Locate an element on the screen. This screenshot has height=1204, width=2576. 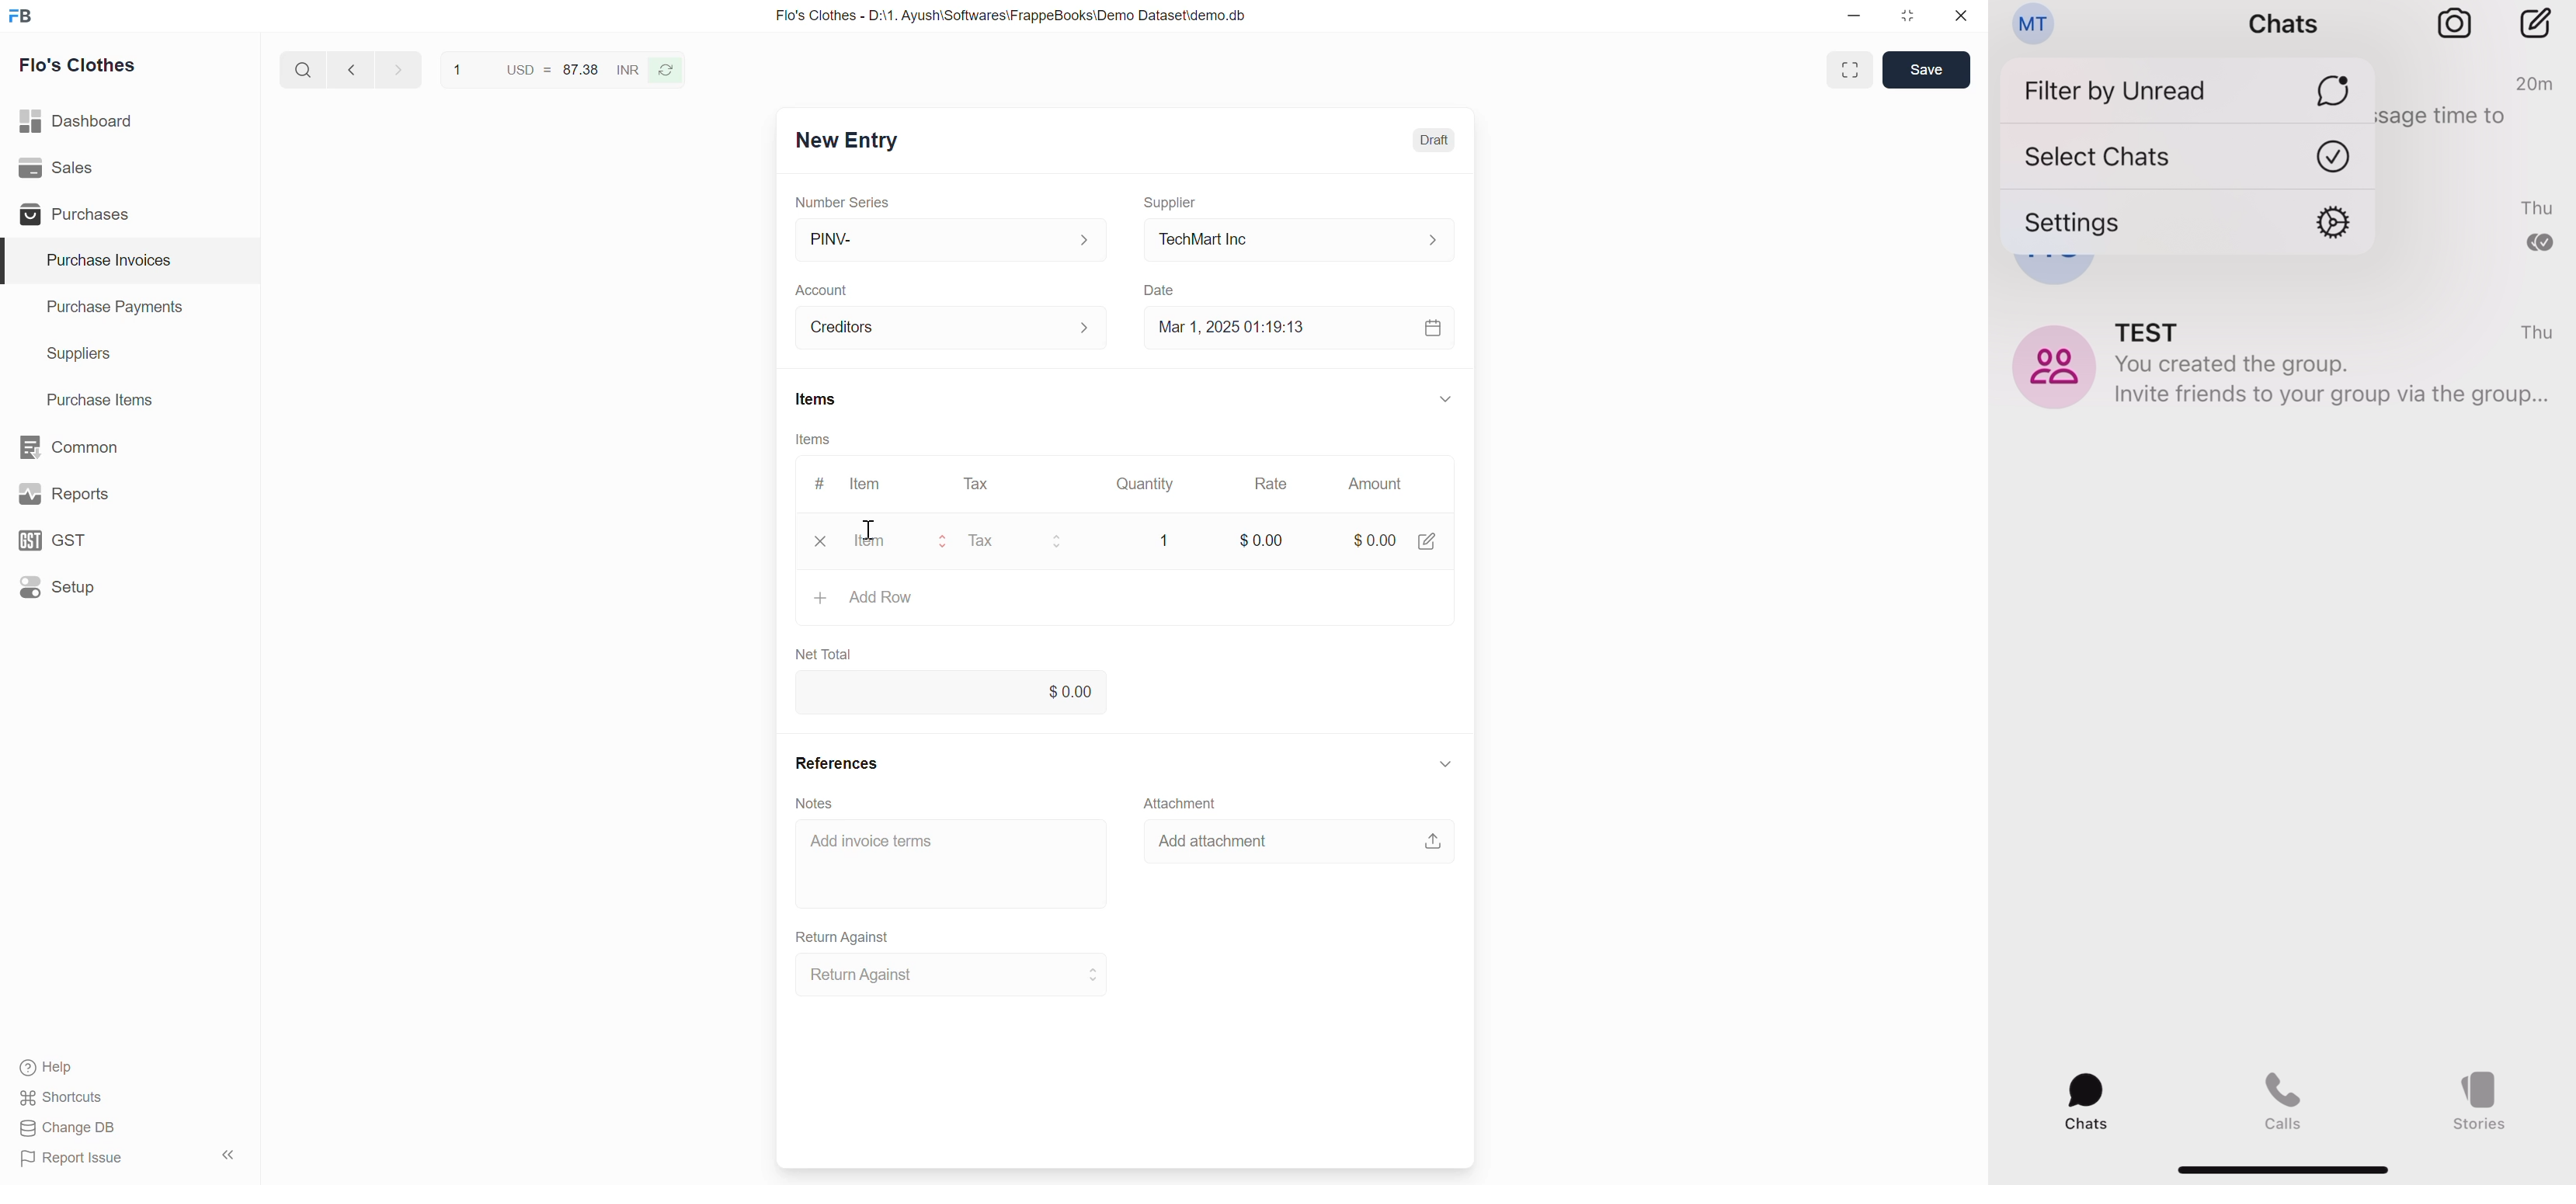
Net Total is located at coordinates (833, 653).